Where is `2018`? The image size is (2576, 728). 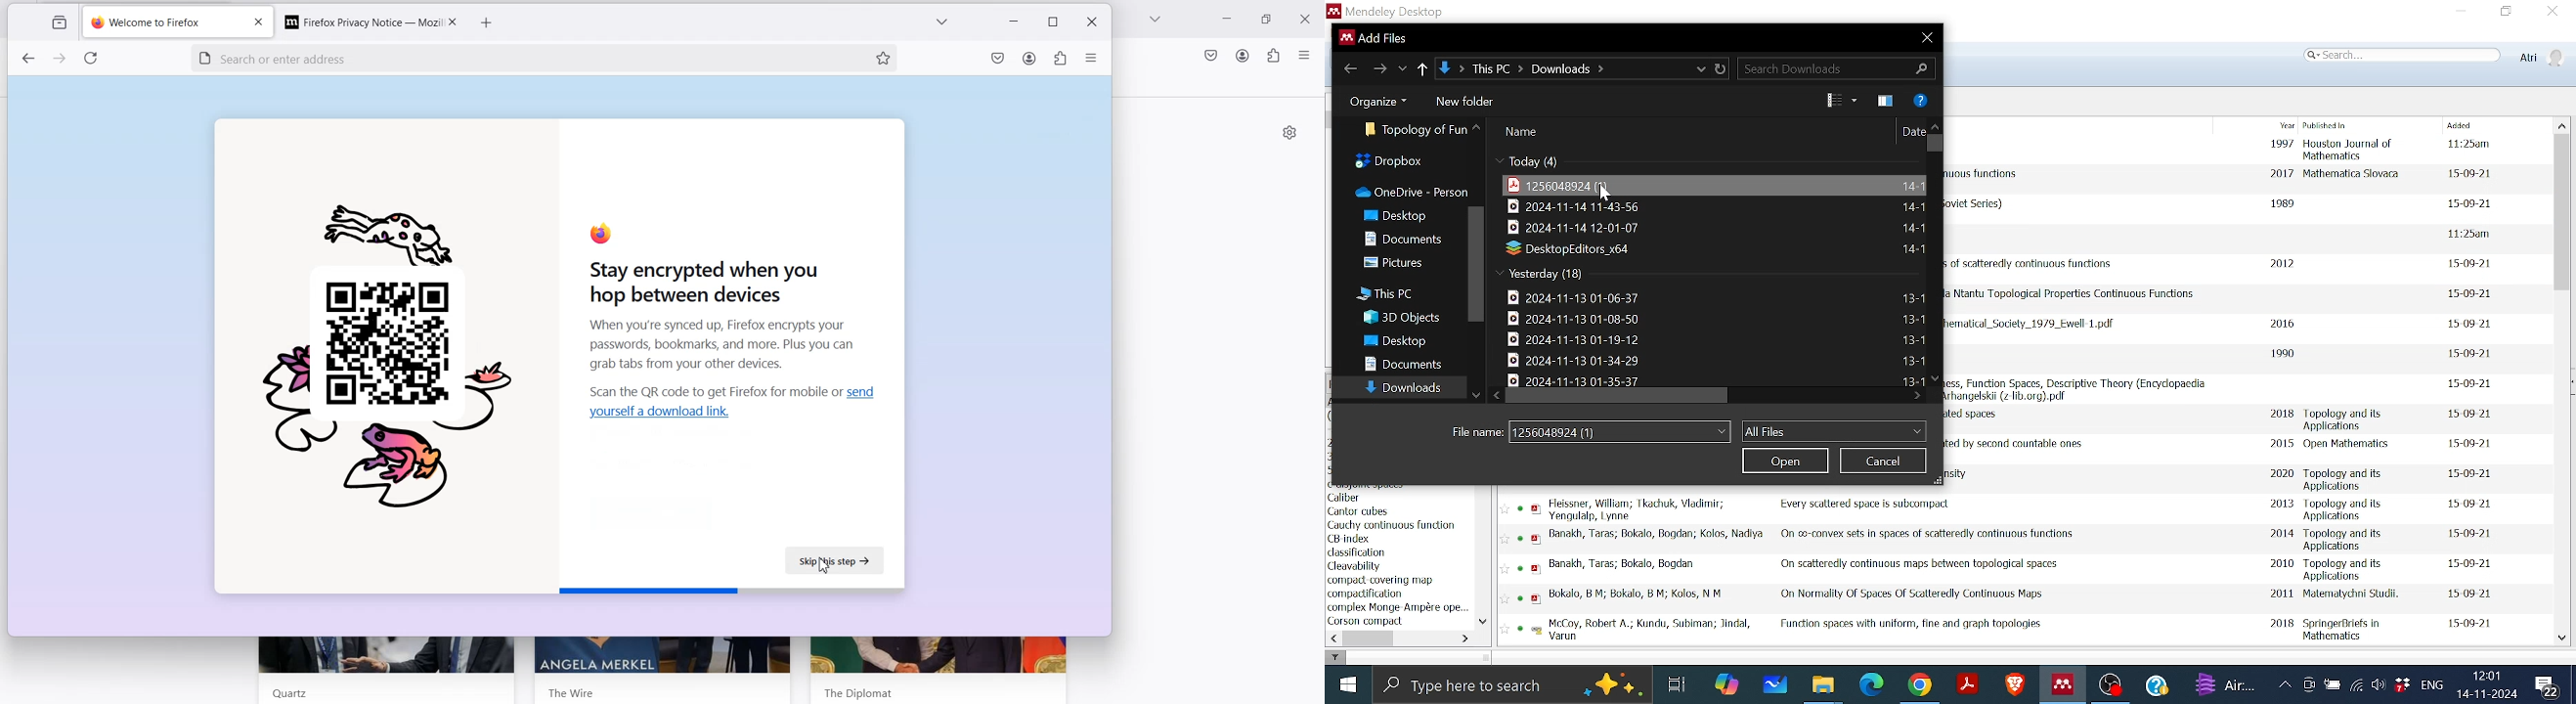
2018 is located at coordinates (2282, 625).